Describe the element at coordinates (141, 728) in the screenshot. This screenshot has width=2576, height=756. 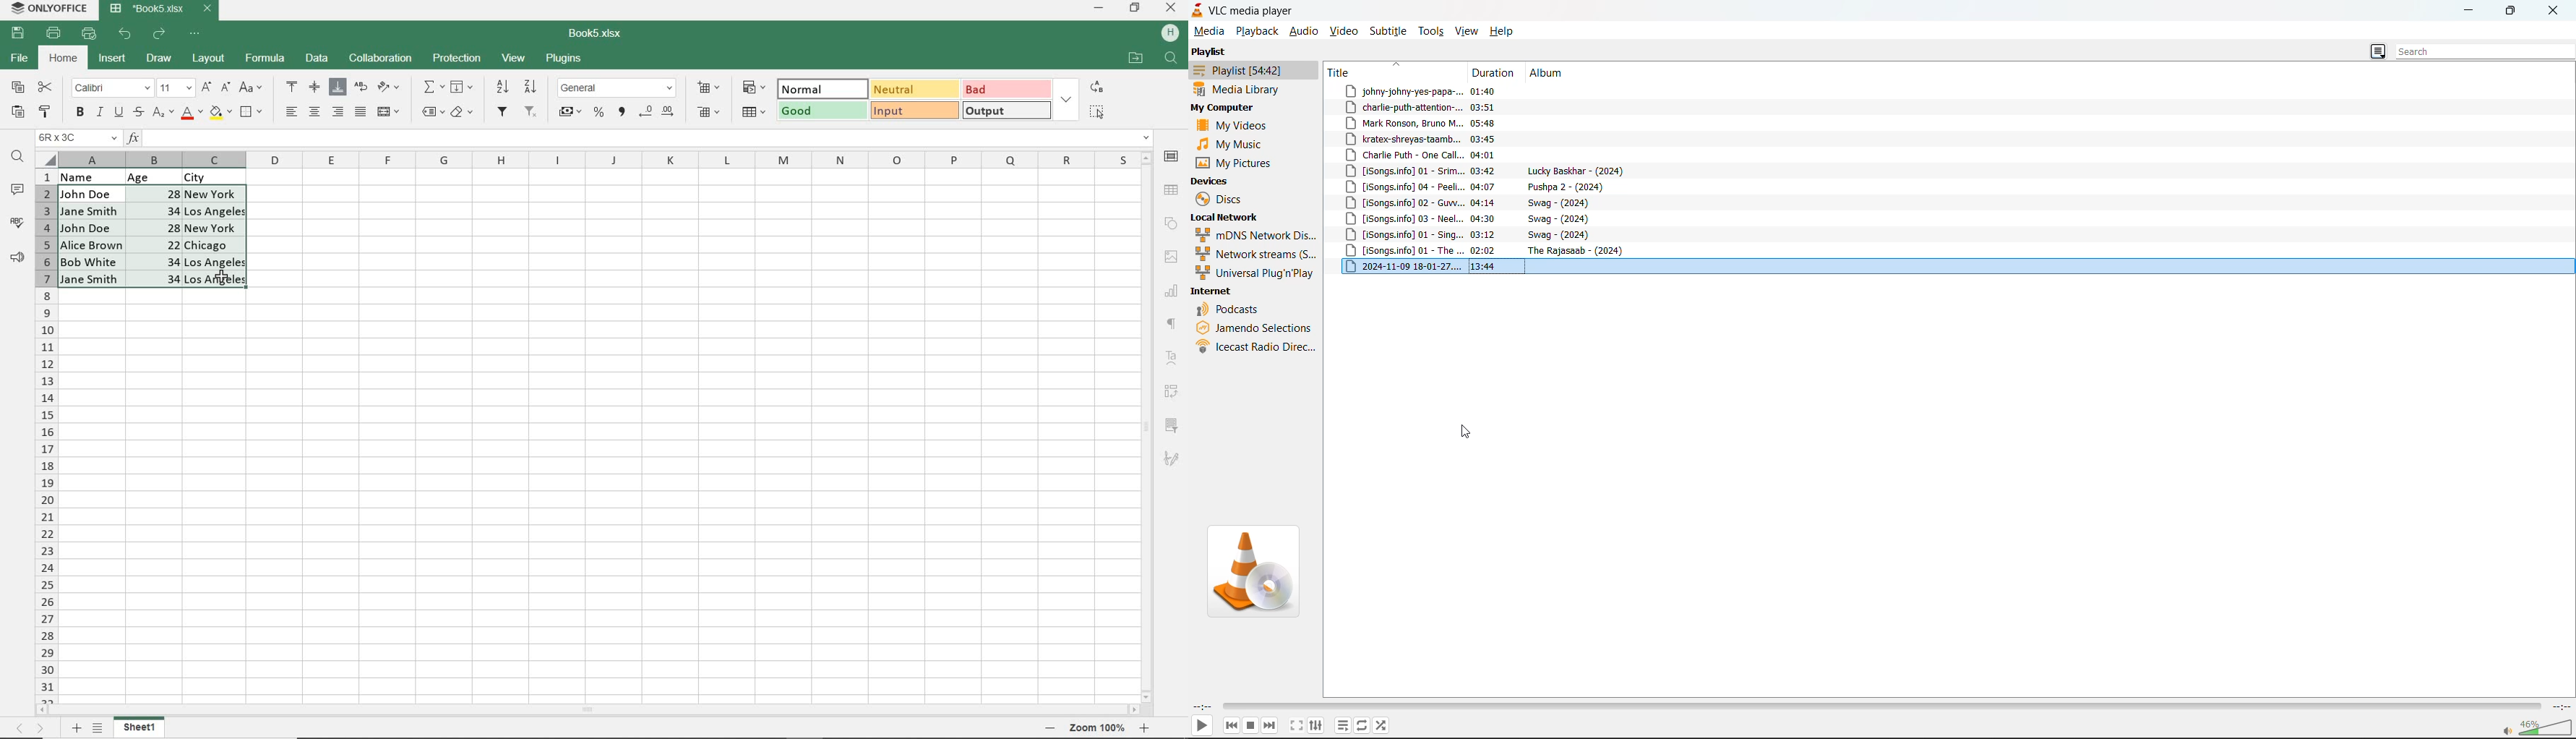
I see `SHEET 1` at that location.